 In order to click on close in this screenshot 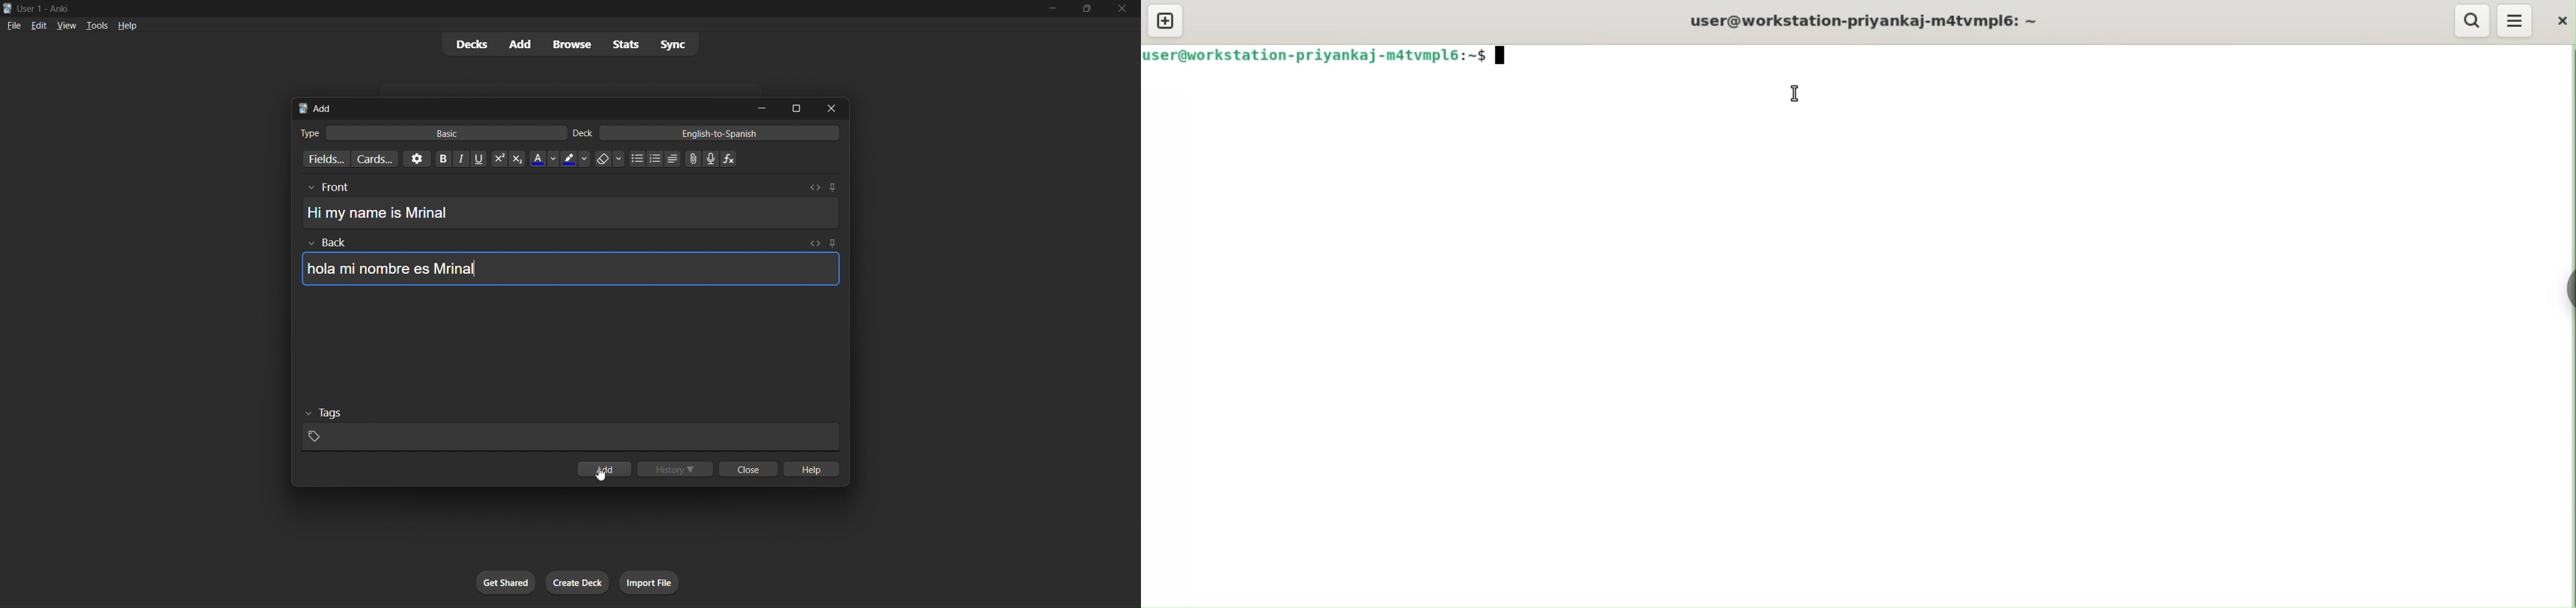, I will do `click(746, 471)`.